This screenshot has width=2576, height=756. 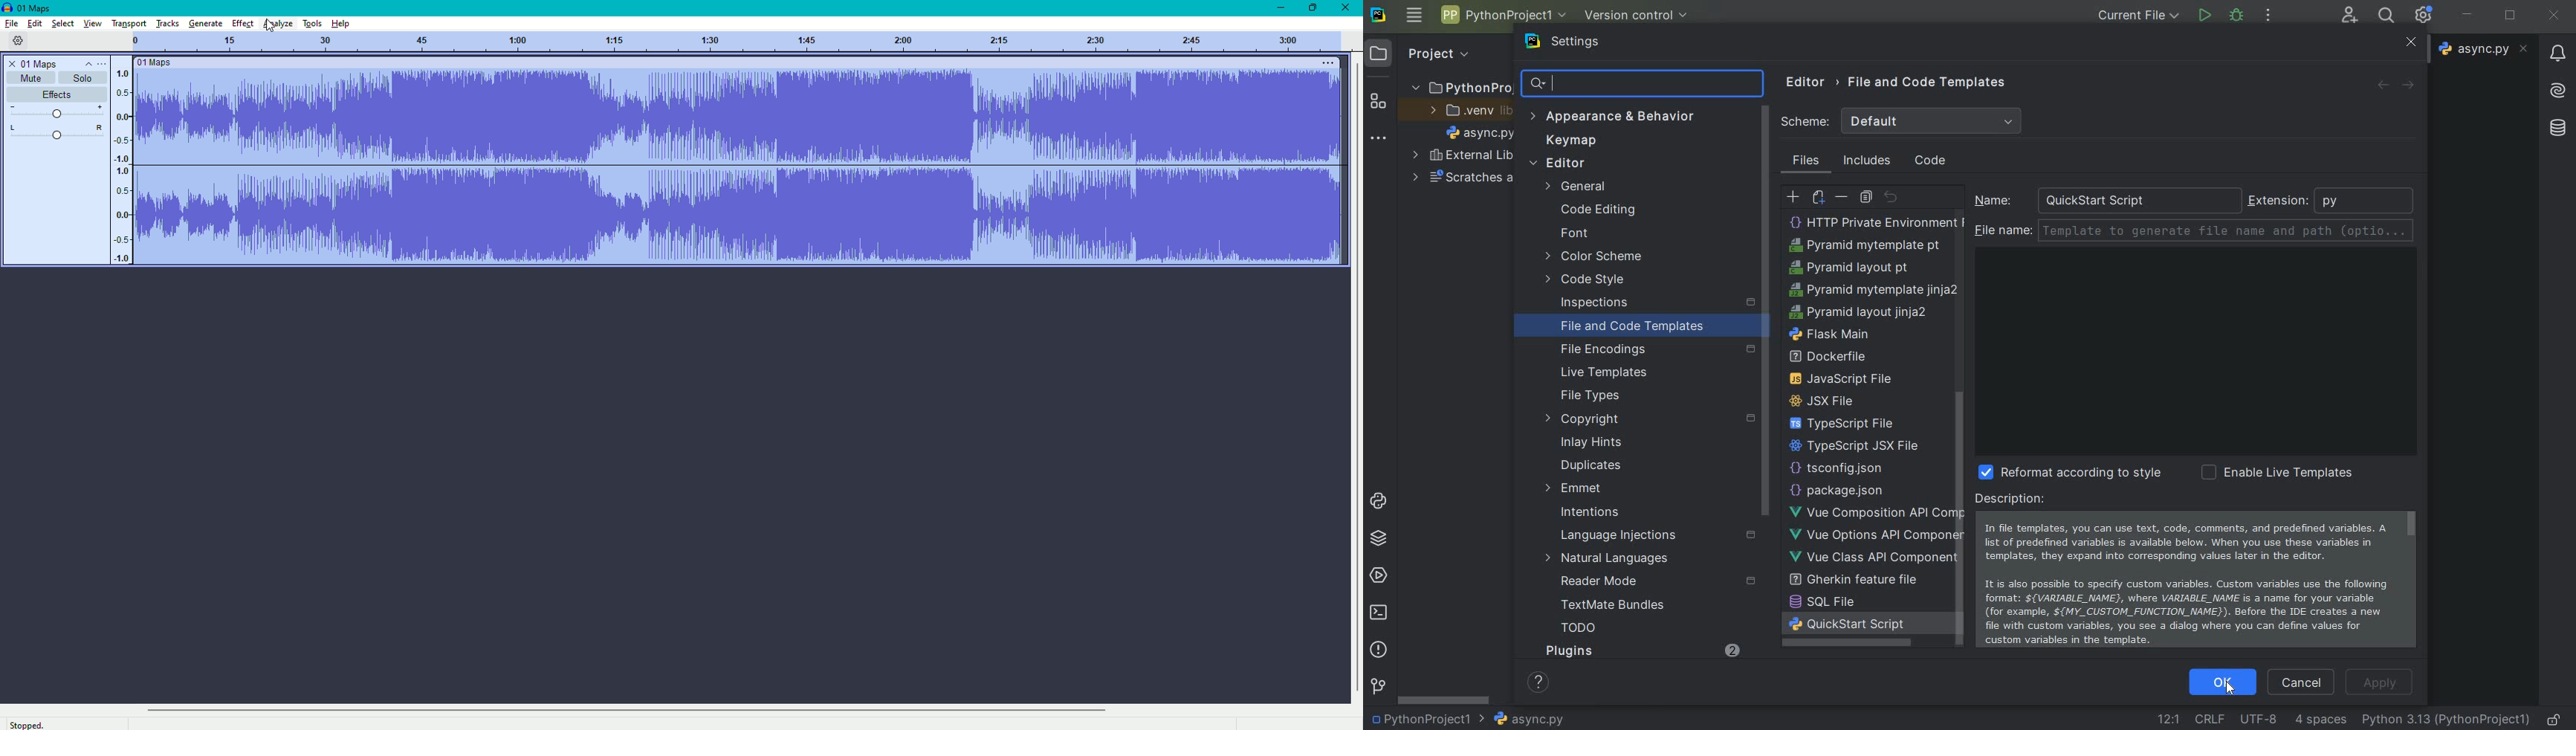 What do you see at coordinates (625, 709) in the screenshot?
I see `horizontal scrollbar` at bounding box center [625, 709].